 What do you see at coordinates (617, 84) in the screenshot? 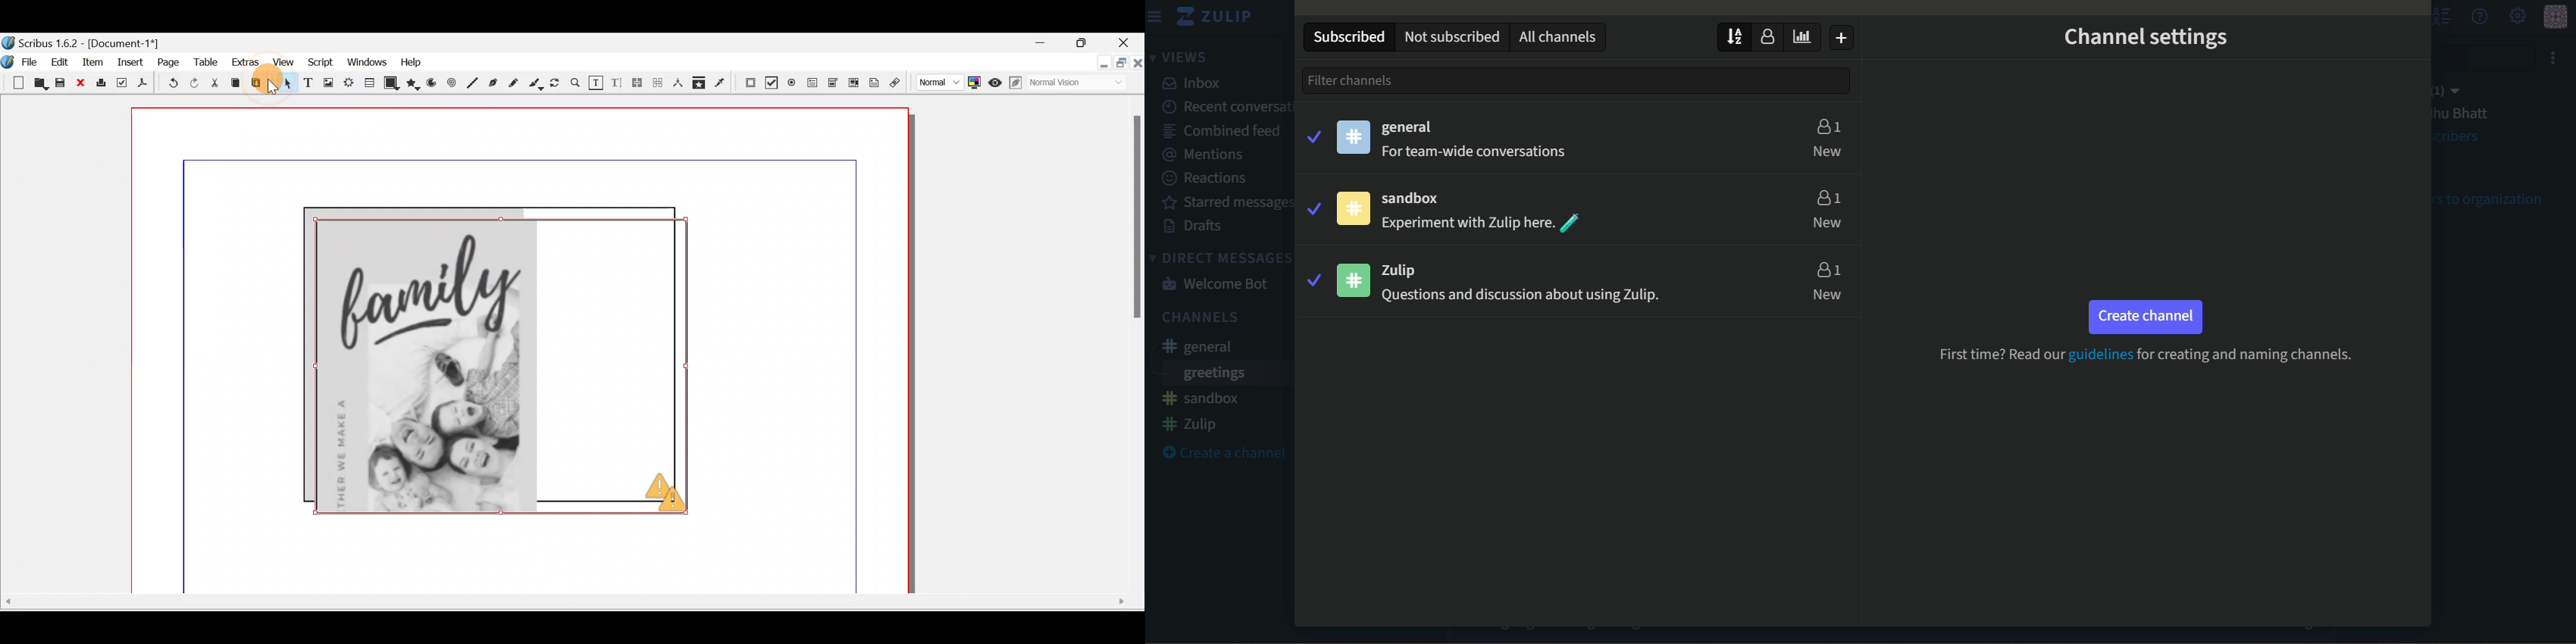
I see `Edit text with story editor` at bounding box center [617, 84].